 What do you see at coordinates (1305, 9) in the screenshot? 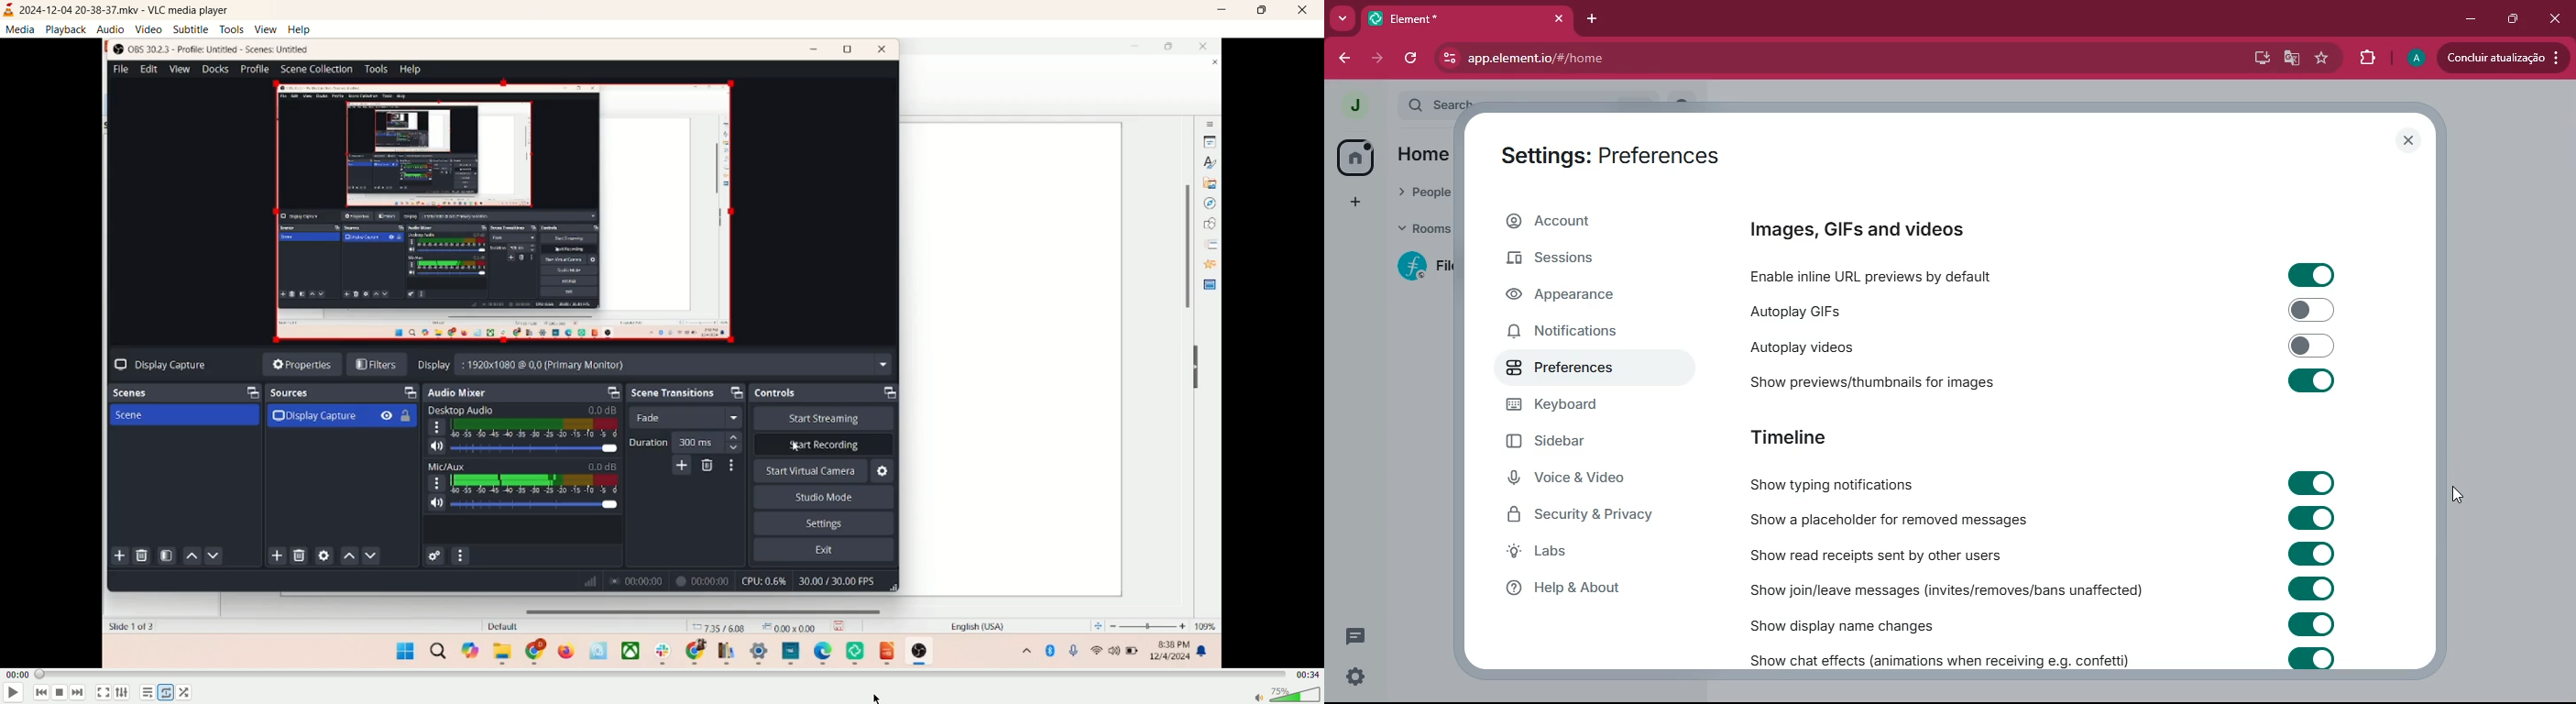
I see `close` at bounding box center [1305, 9].